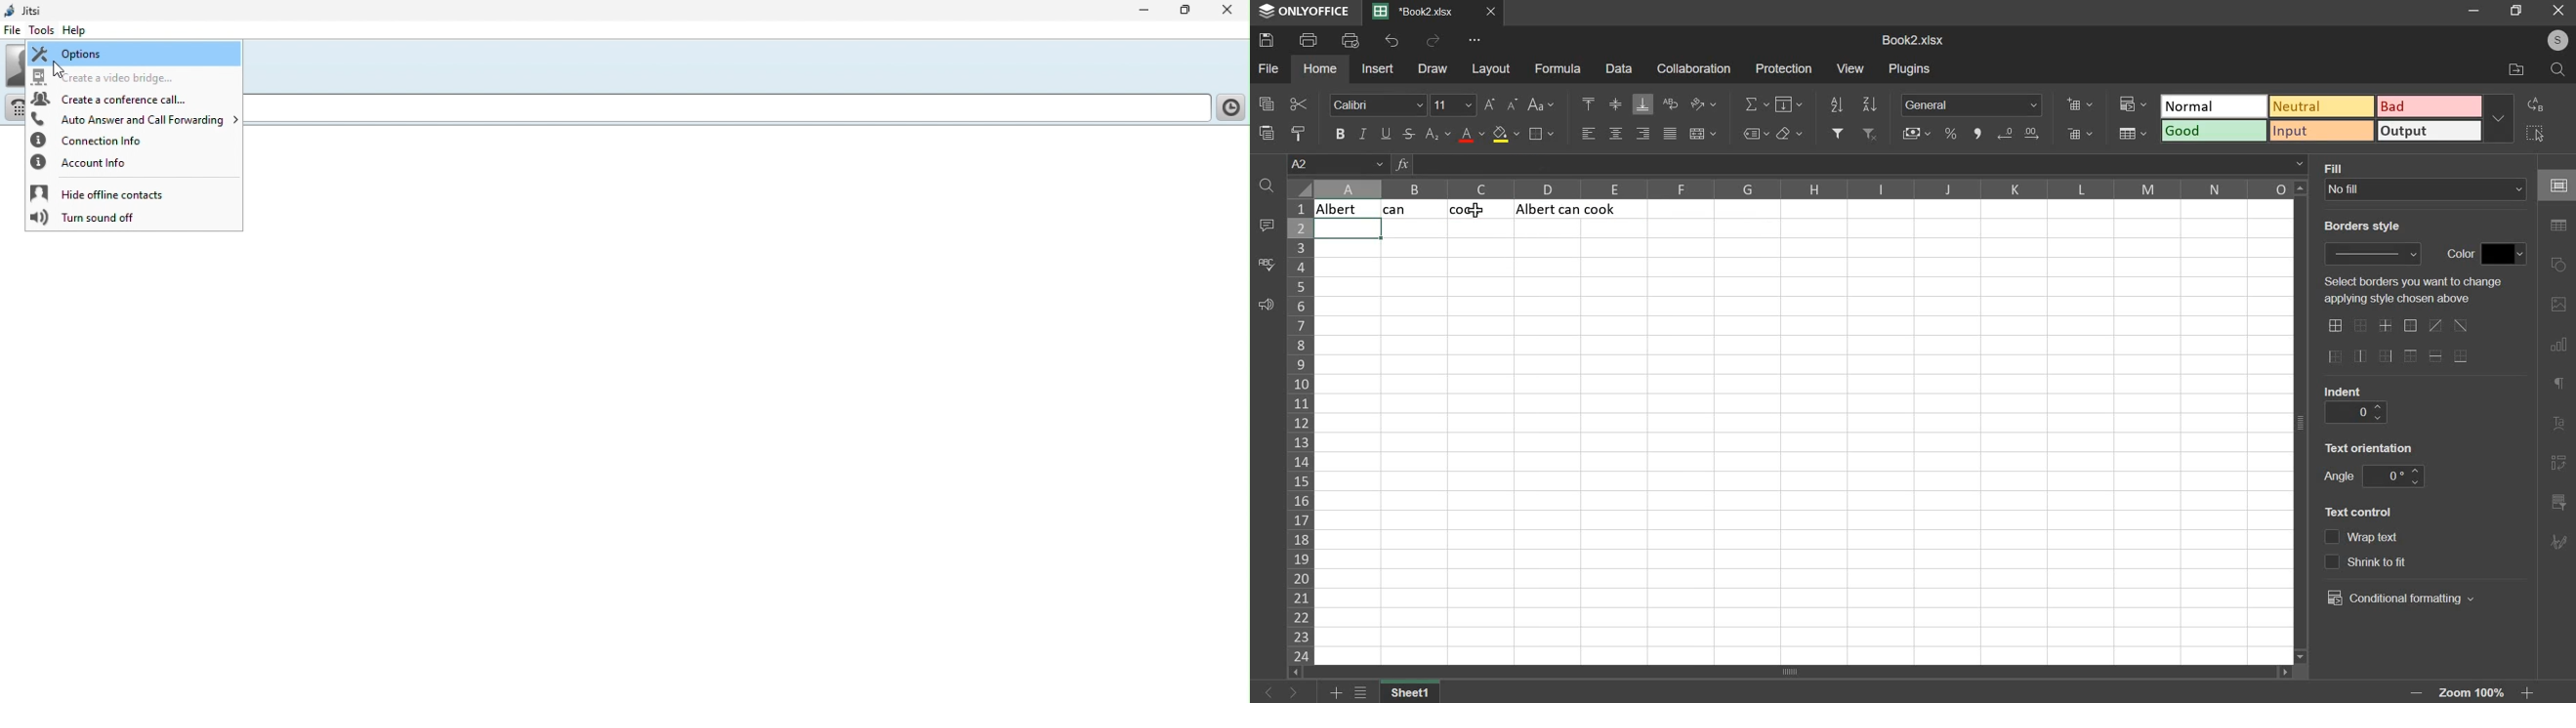 The height and width of the screenshot is (728, 2576). What do you see at coordinates (2426, 190) in the screenshot?
I see `fill type` at bounding box center [2426, 190].